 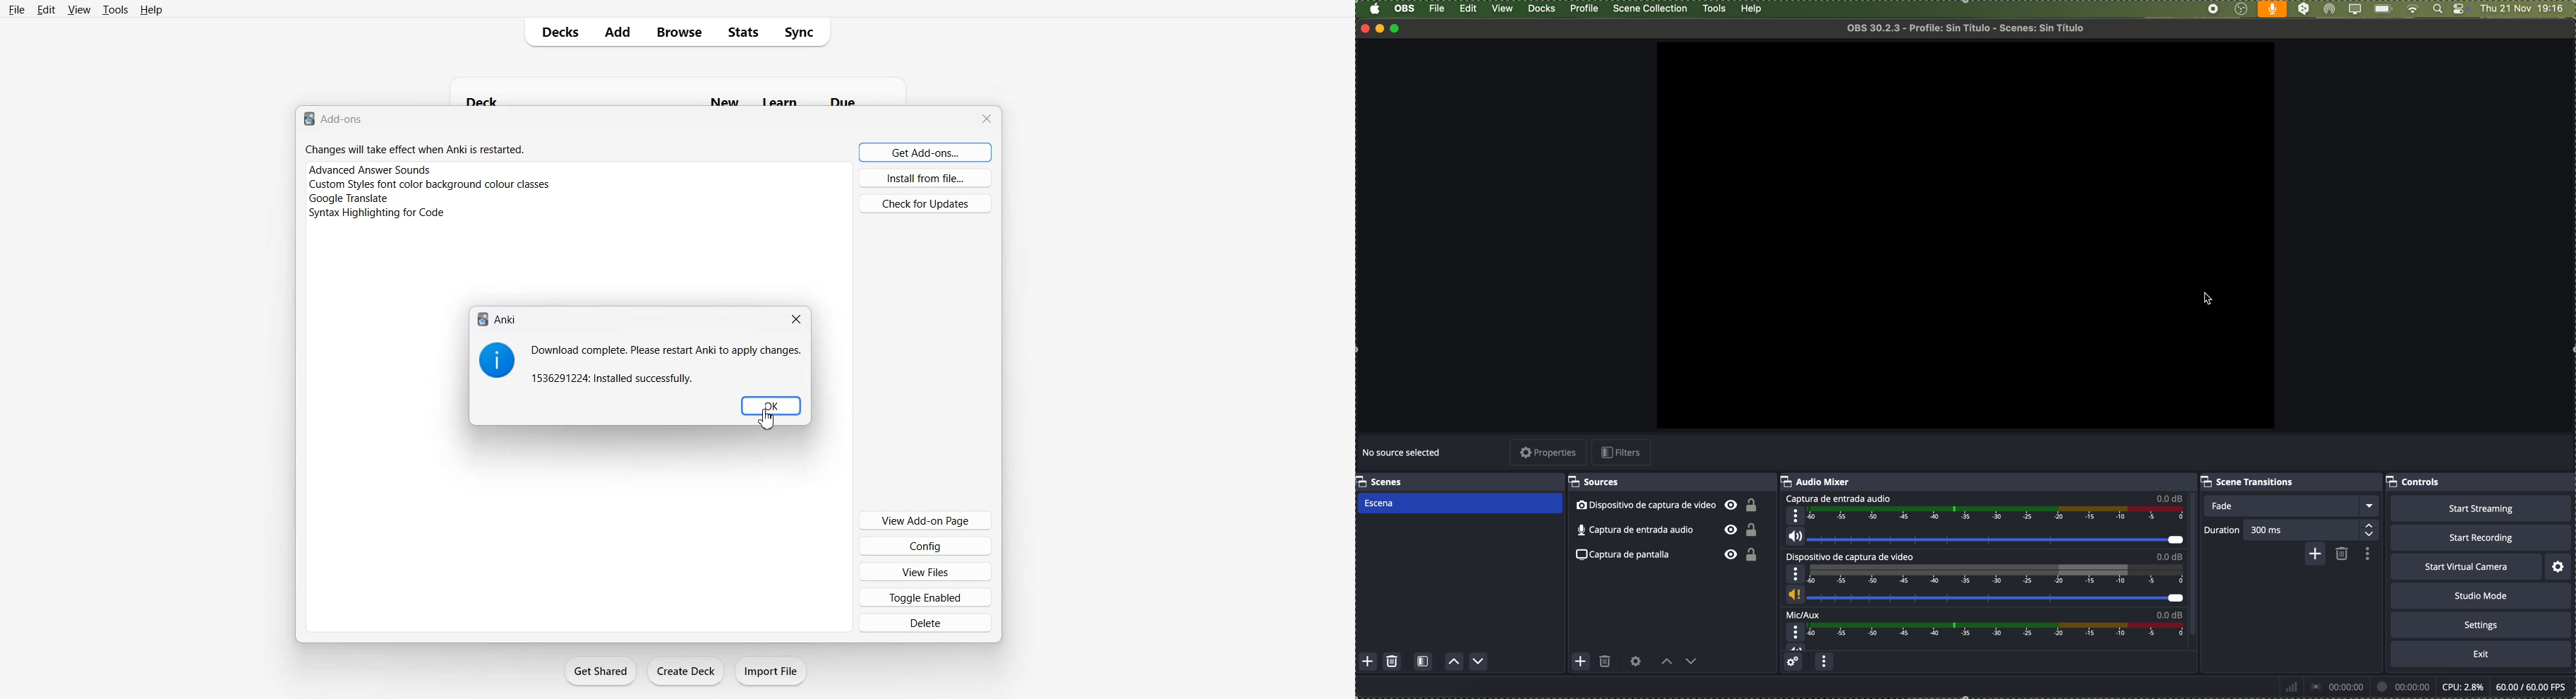 I want to click on remove selected source, so click(x=1606, y=663).